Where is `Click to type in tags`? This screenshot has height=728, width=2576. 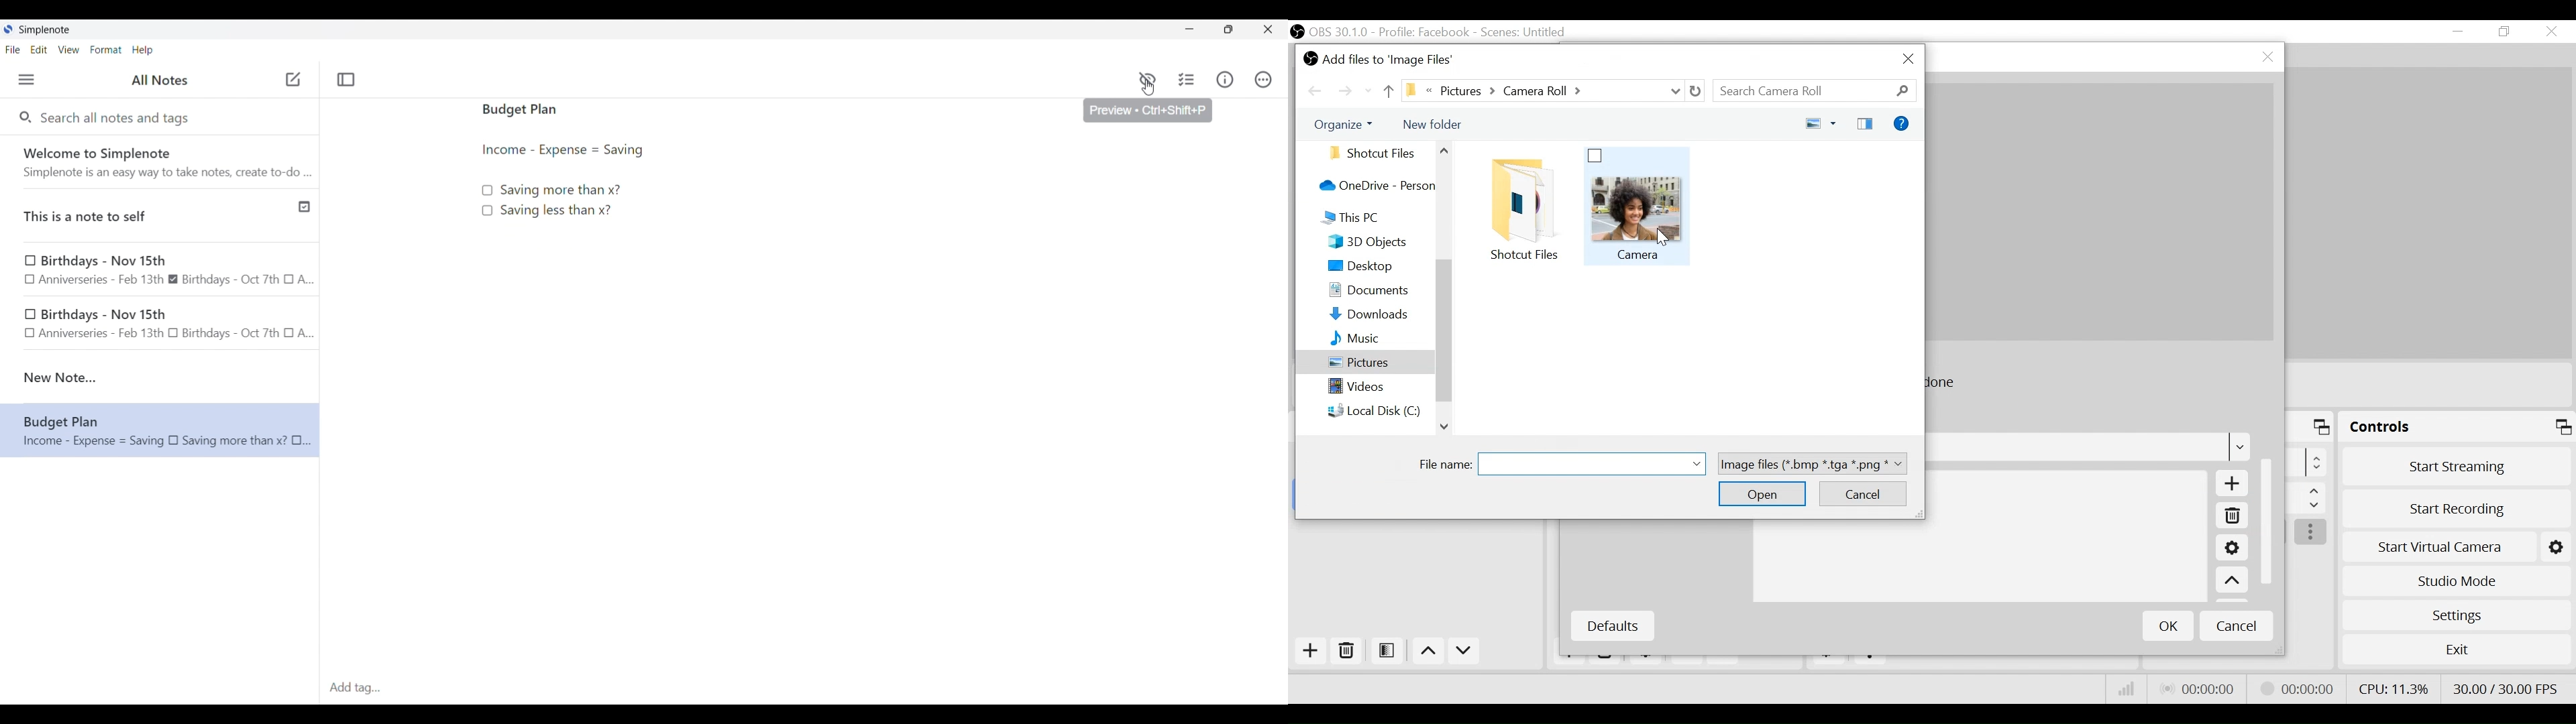 Click to type in tags is located at coordinates (804, 688).